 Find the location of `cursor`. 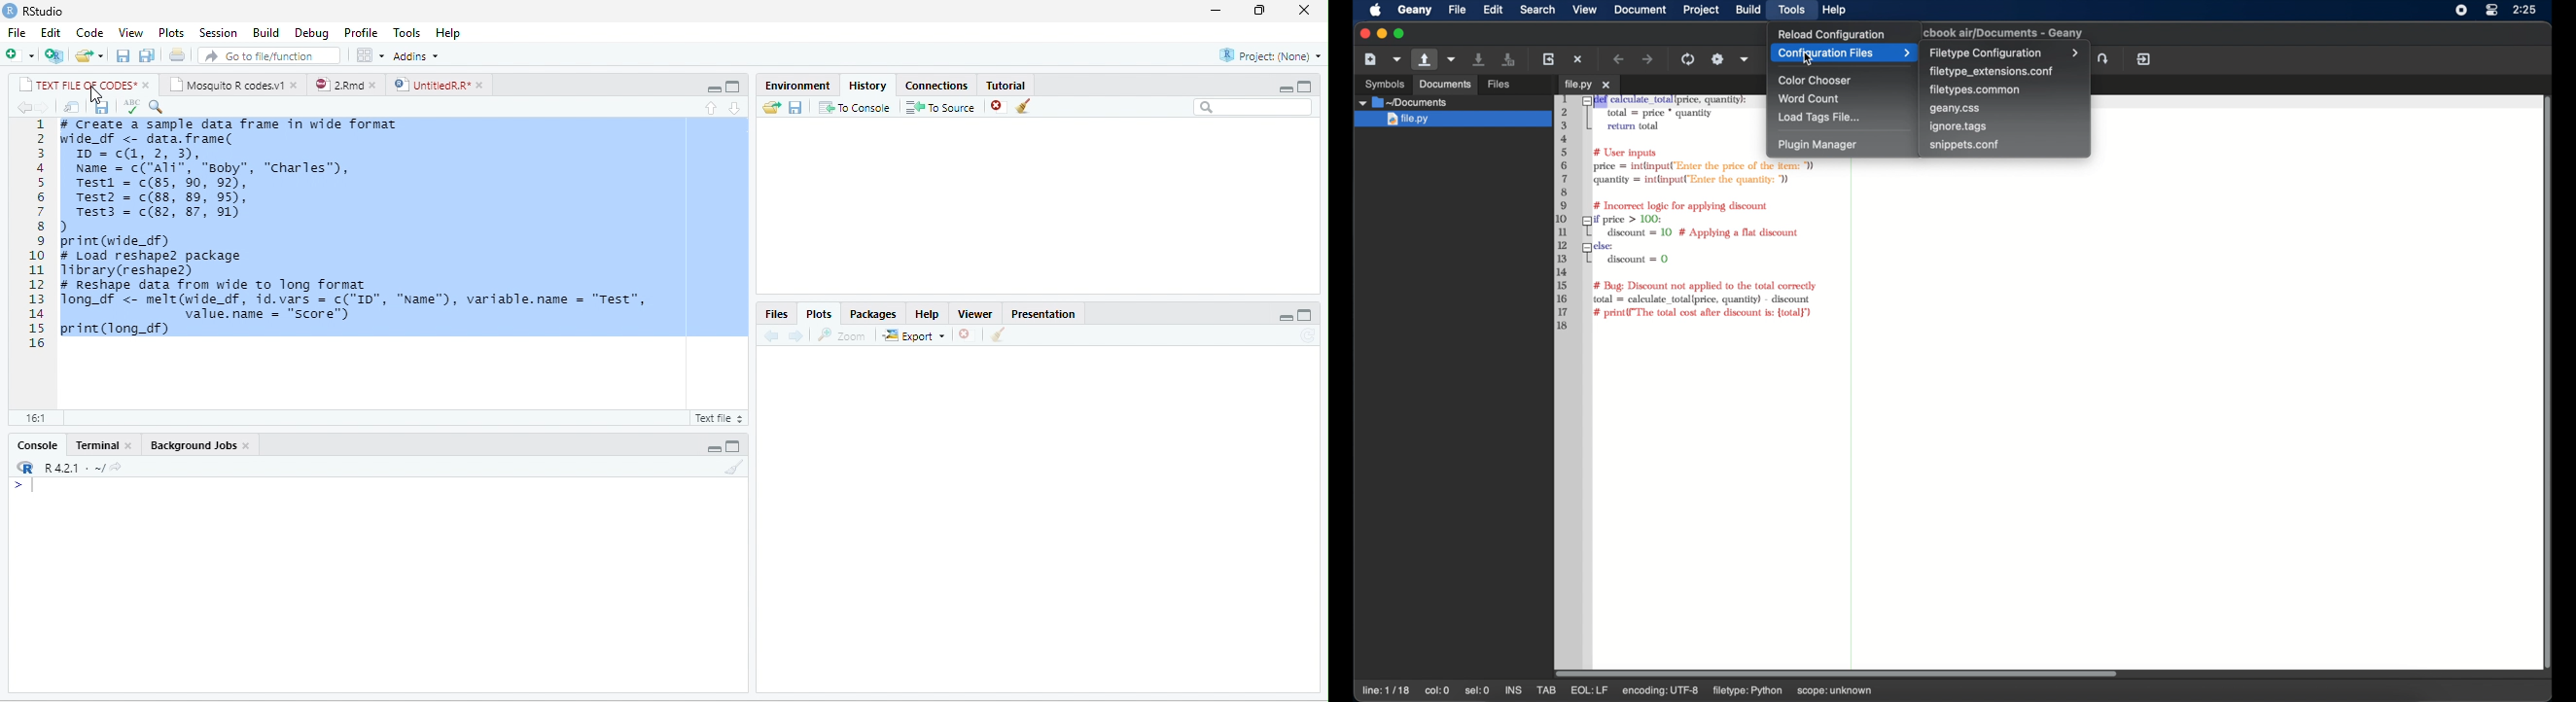

cursor is located at coordinates (96, 94).